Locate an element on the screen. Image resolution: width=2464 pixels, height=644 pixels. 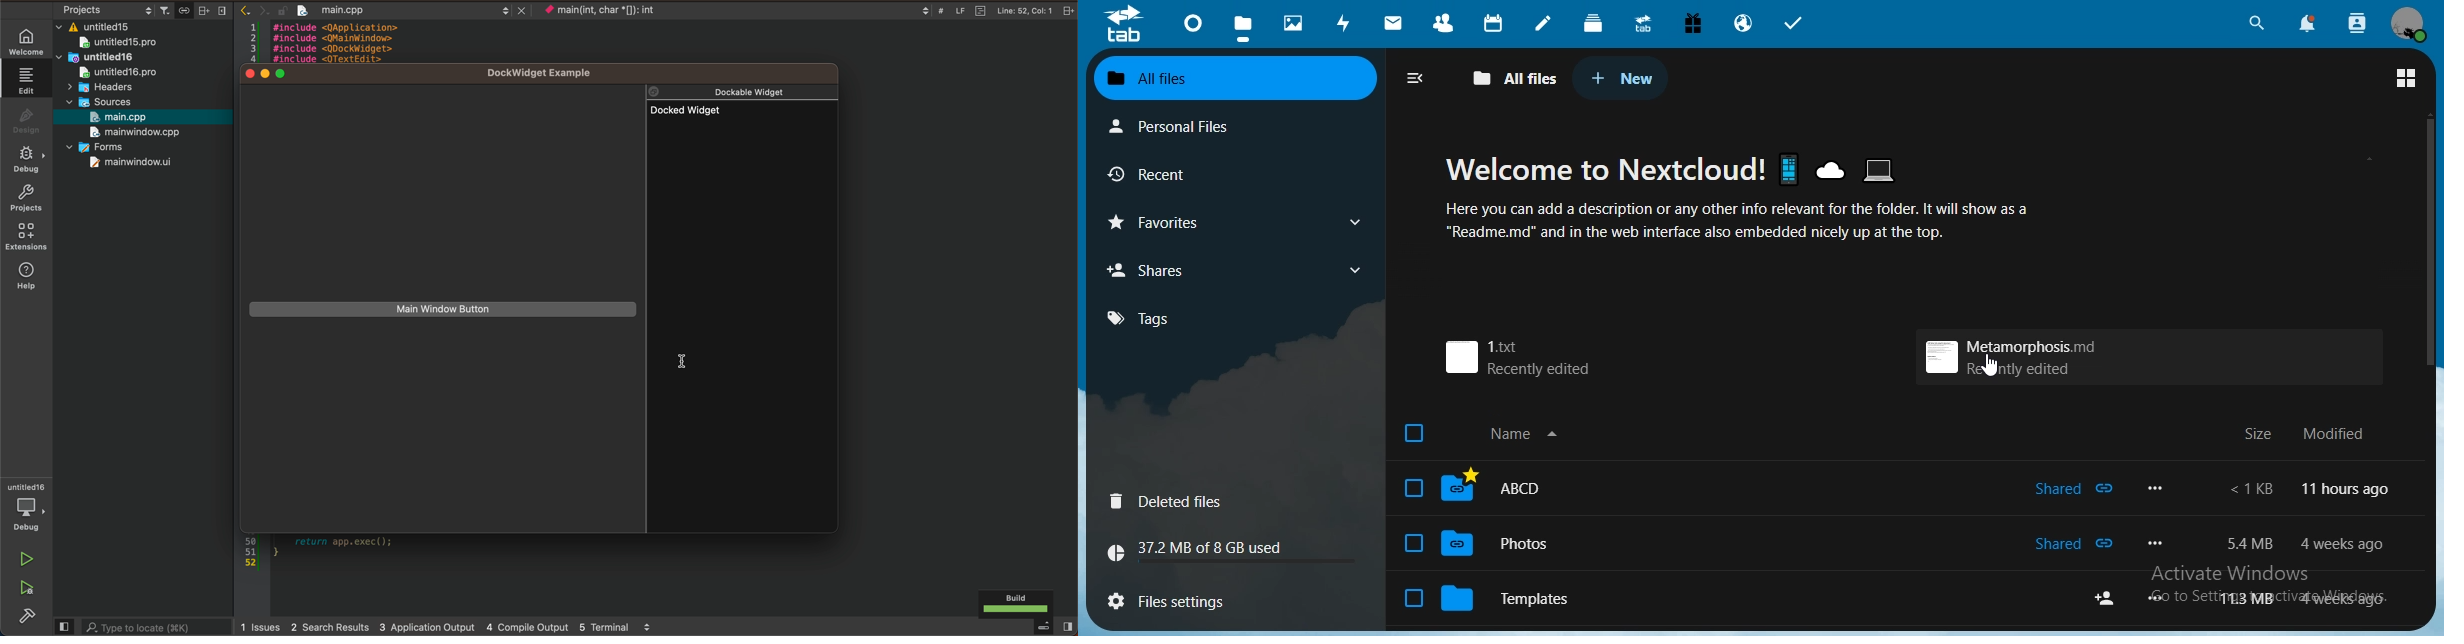
name is located at coordinates (1536, 434).